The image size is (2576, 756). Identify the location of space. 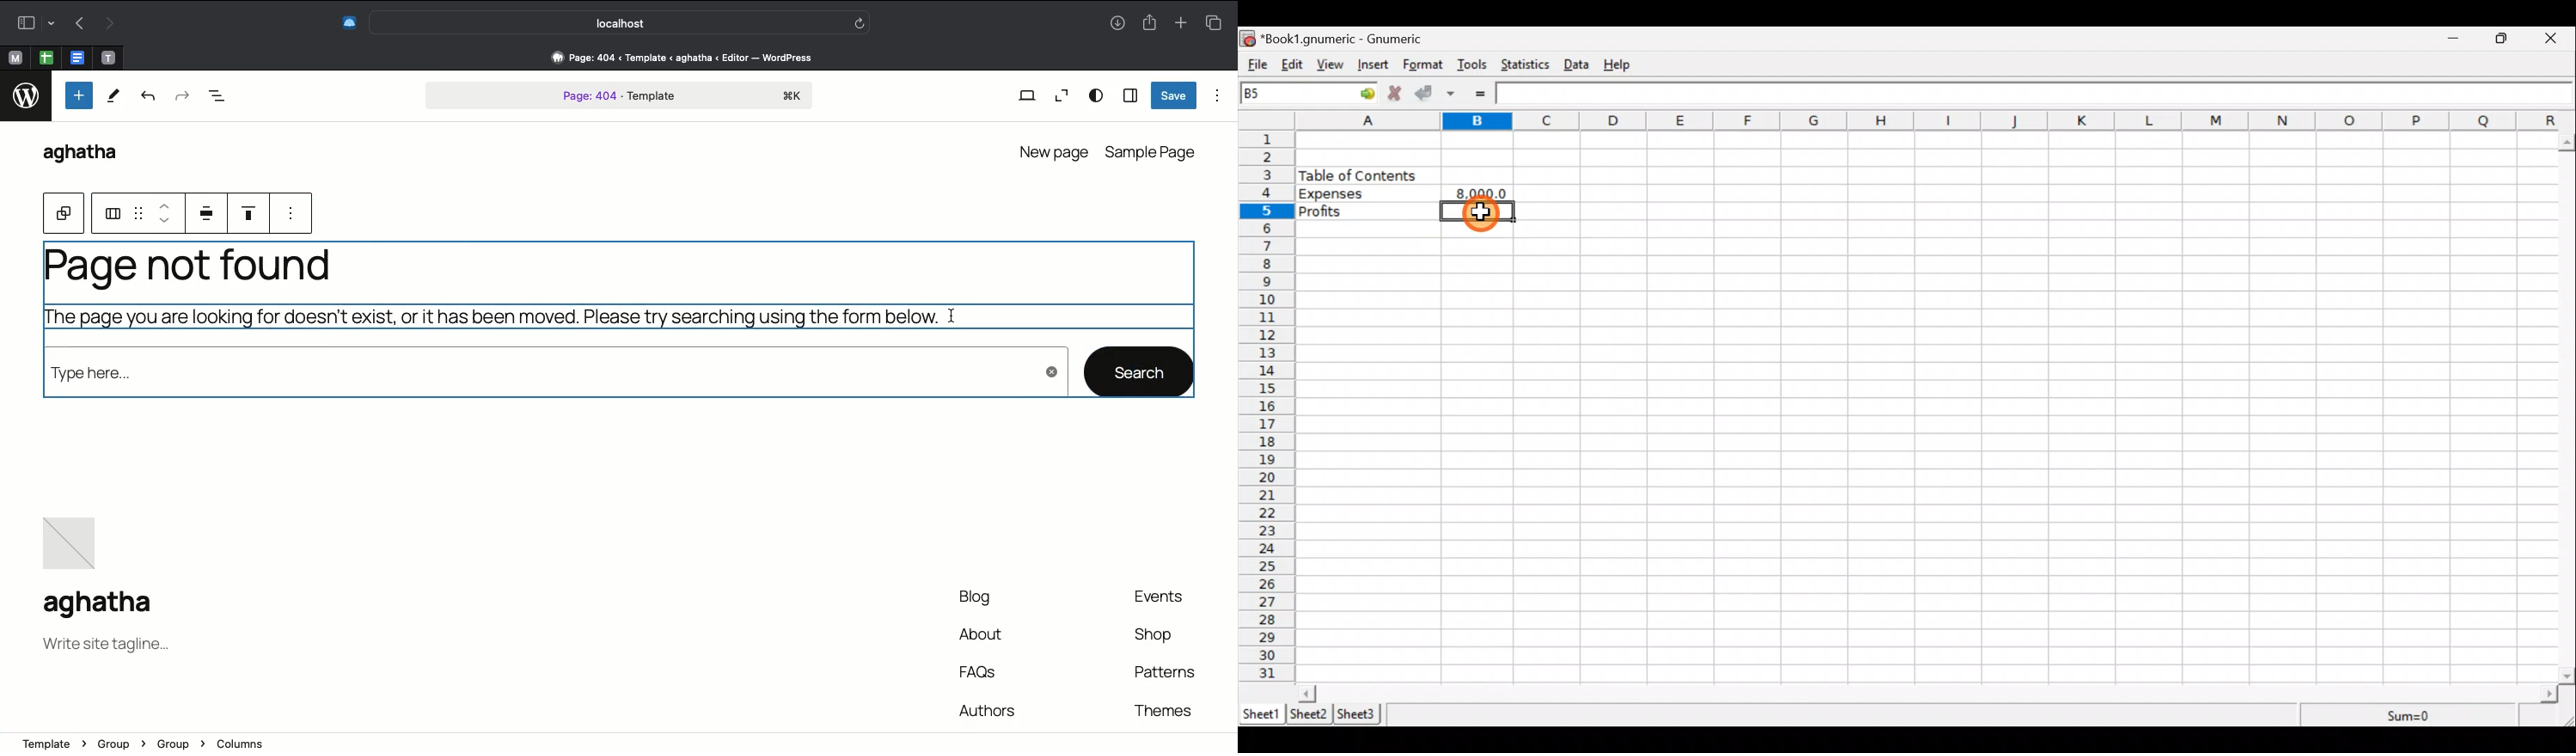
(210, 213).